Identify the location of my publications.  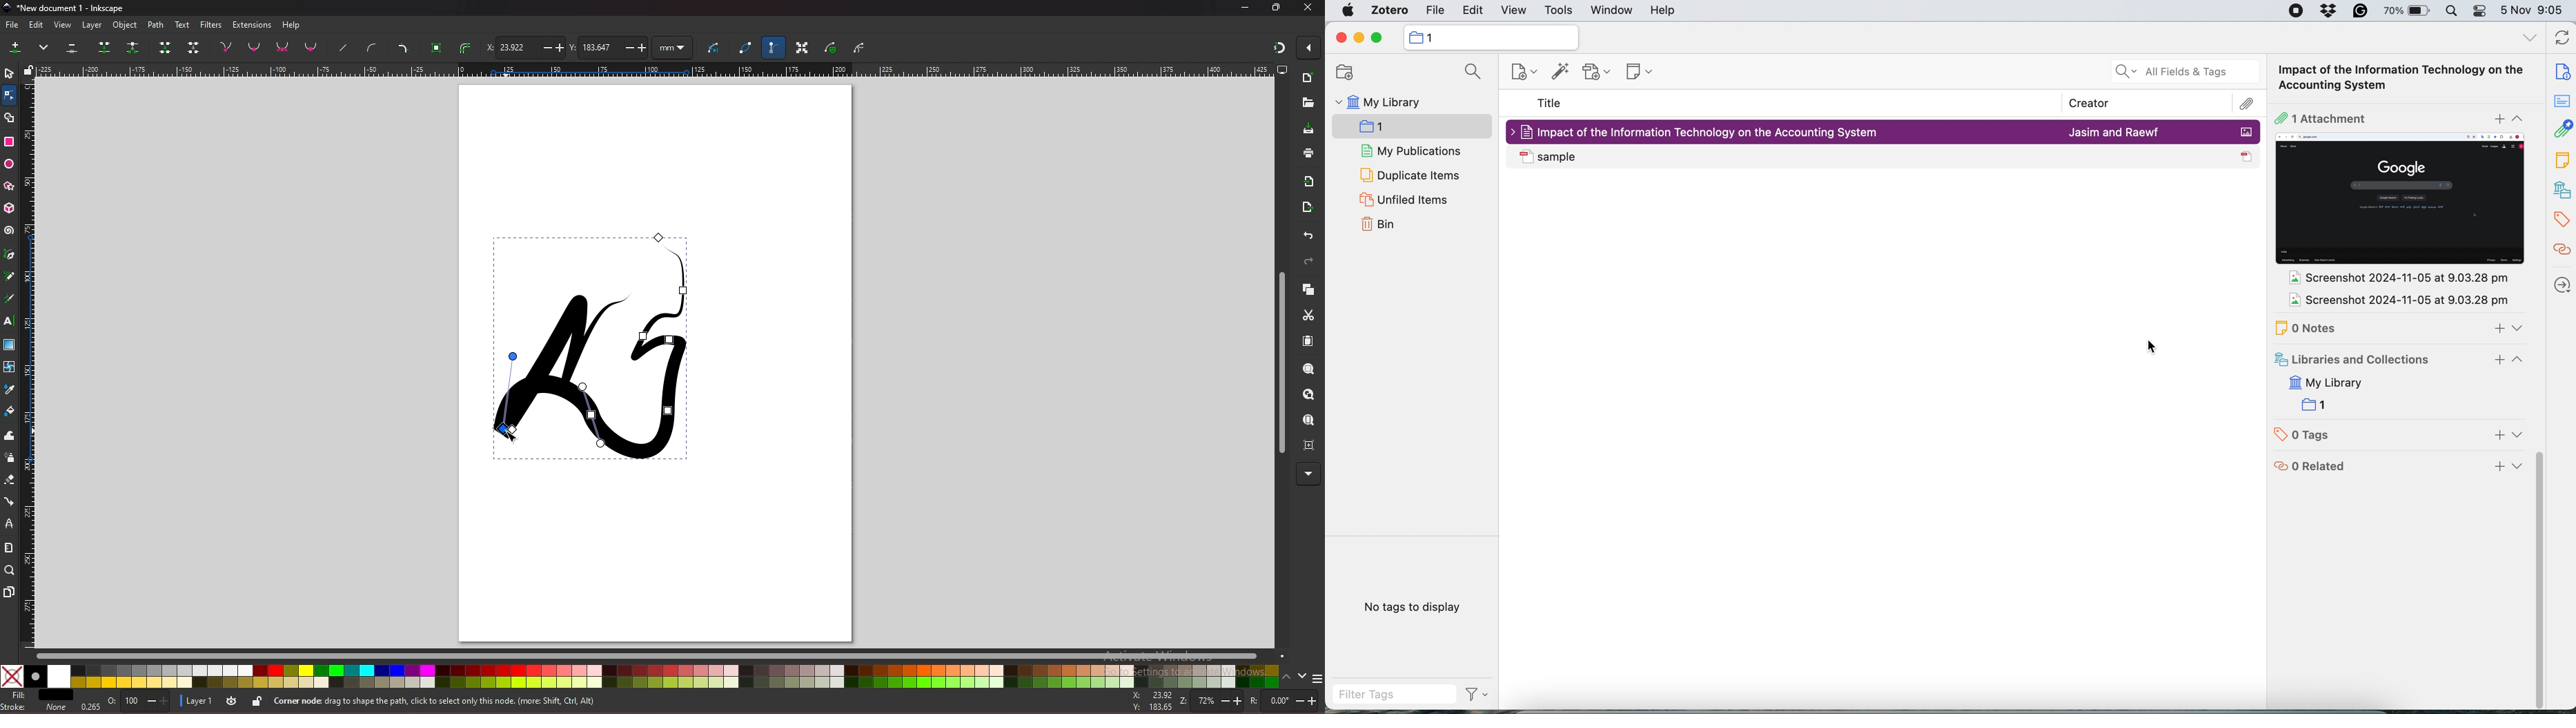
(1412, 152).